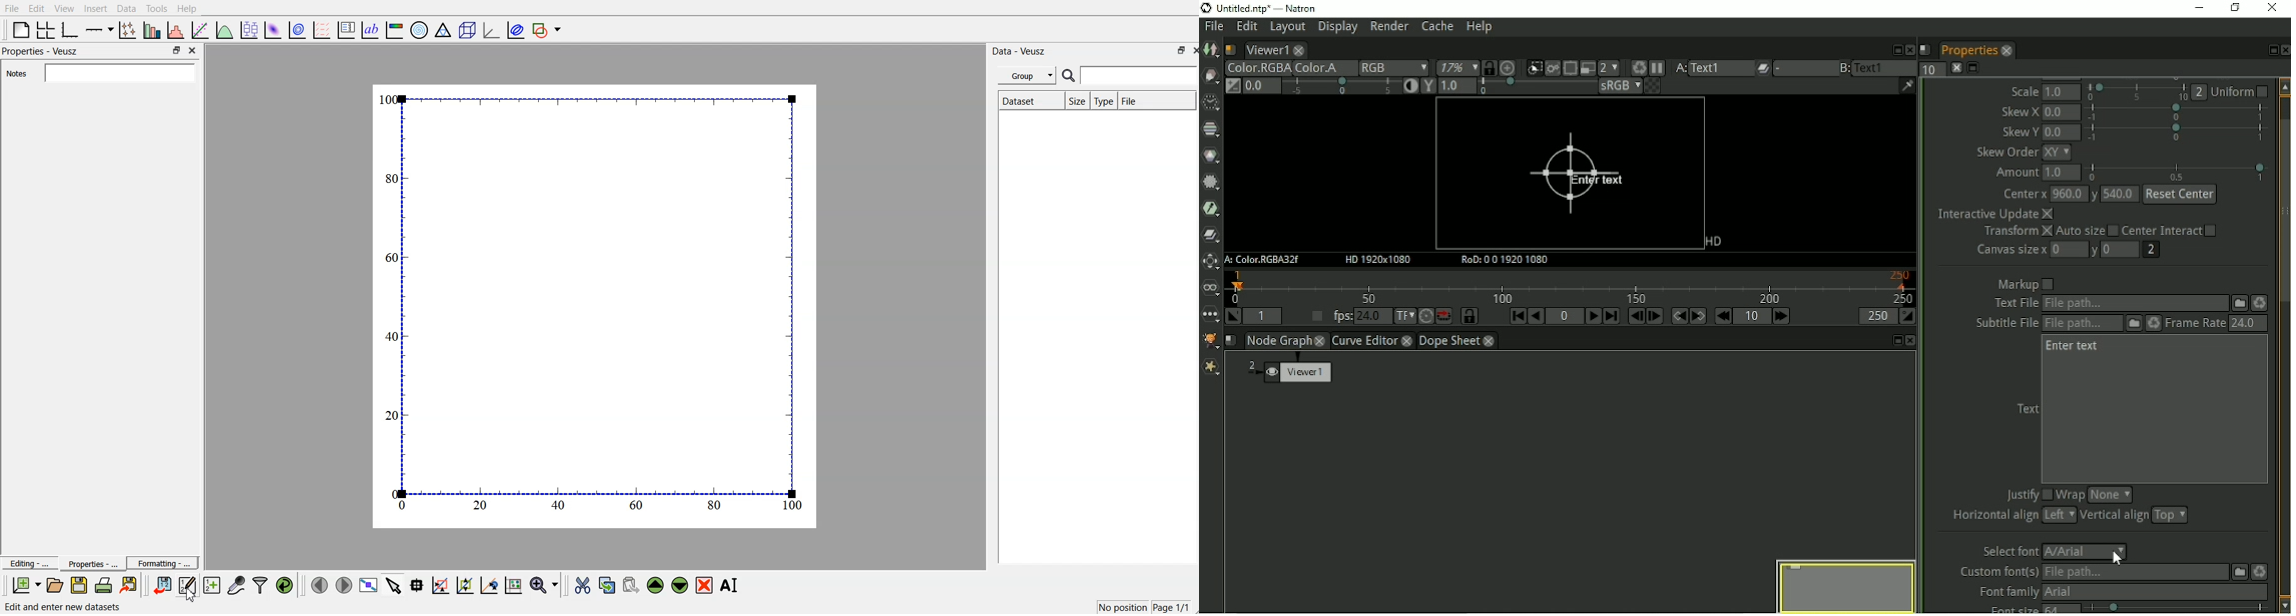 The image size is (2296, 616). Describe the element at coordinates (346, 29) in the screenshot. I see `plot key` at that location.